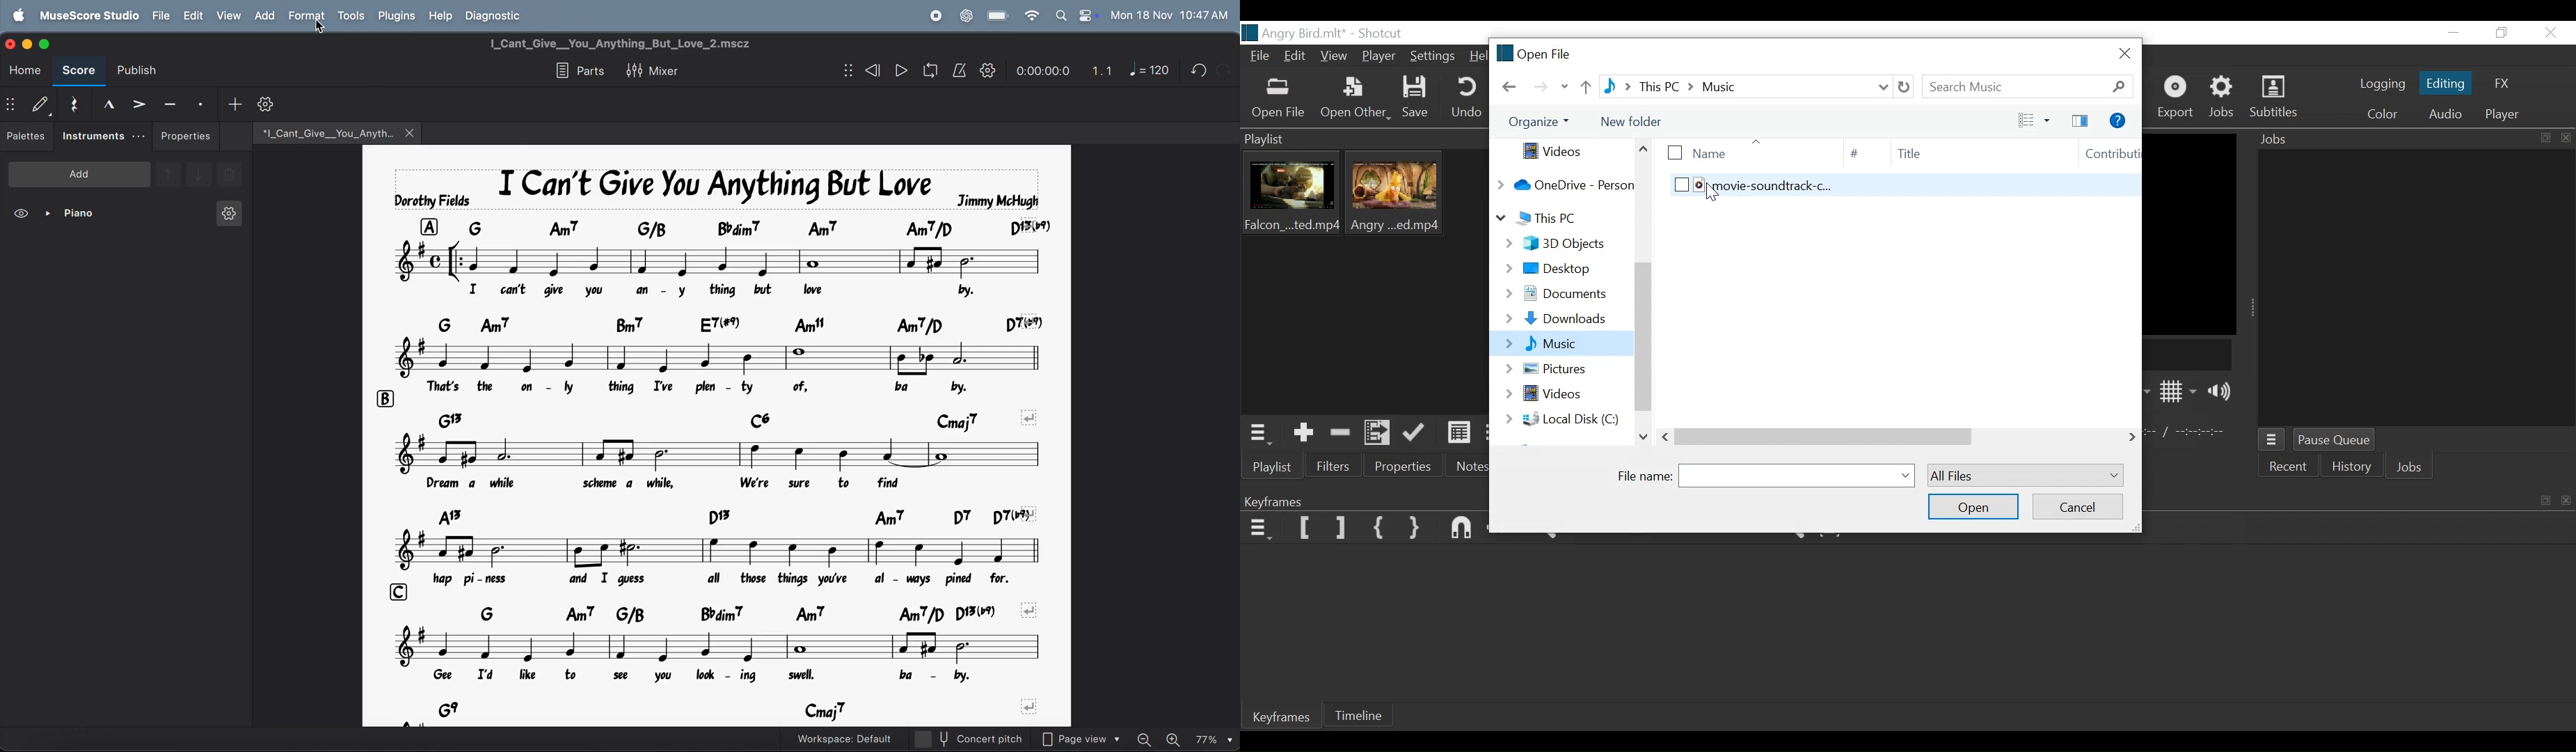 The width and height of the screenshot is (2576, 756). I want to click on Show display grid on player, so click(2179, 391).